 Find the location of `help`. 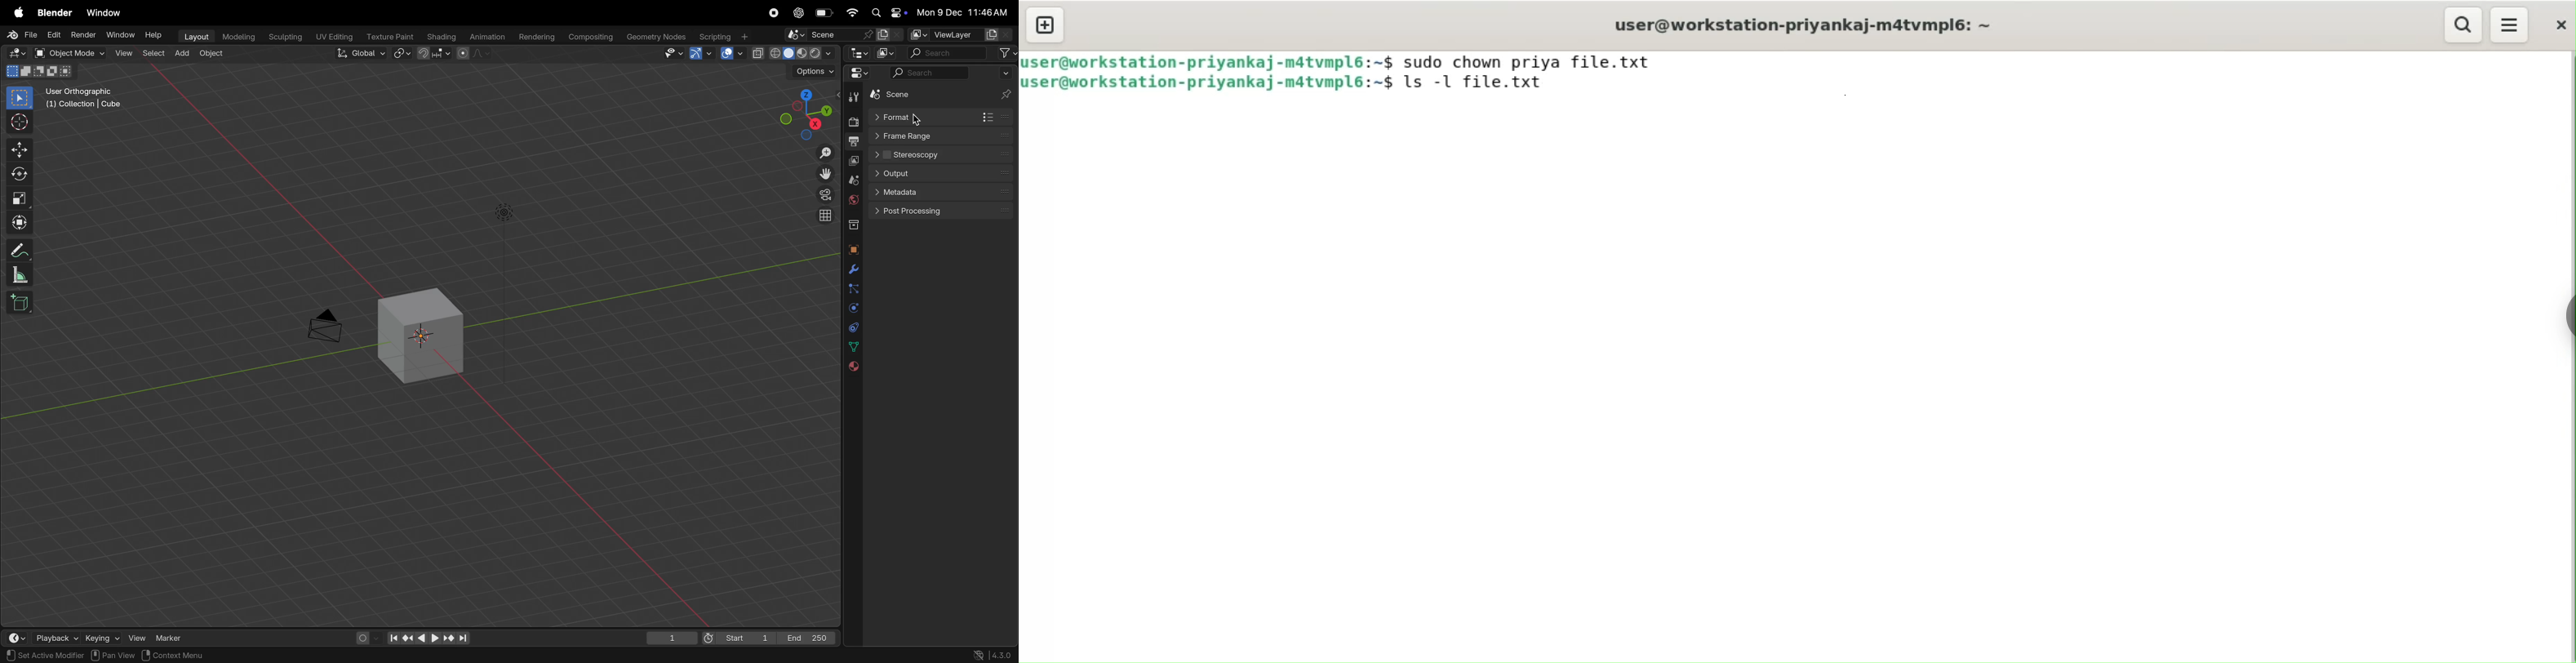

help is located at coordinates (154, 35).